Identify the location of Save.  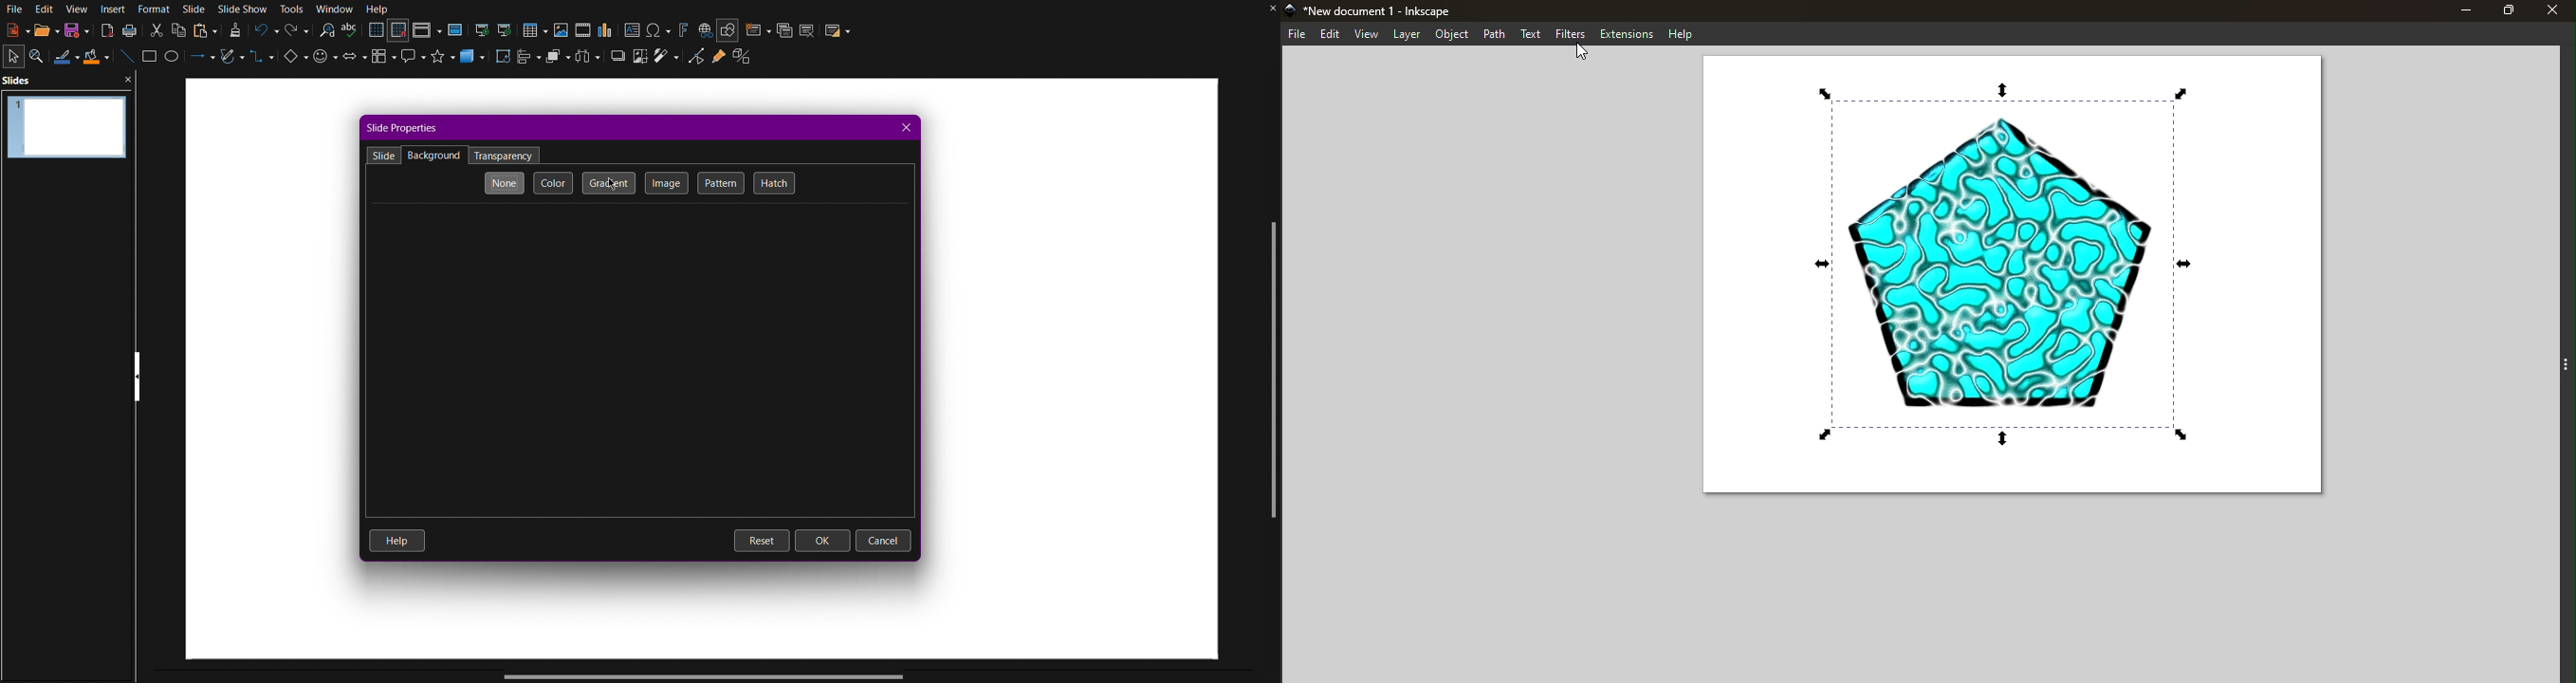
(74, 32).